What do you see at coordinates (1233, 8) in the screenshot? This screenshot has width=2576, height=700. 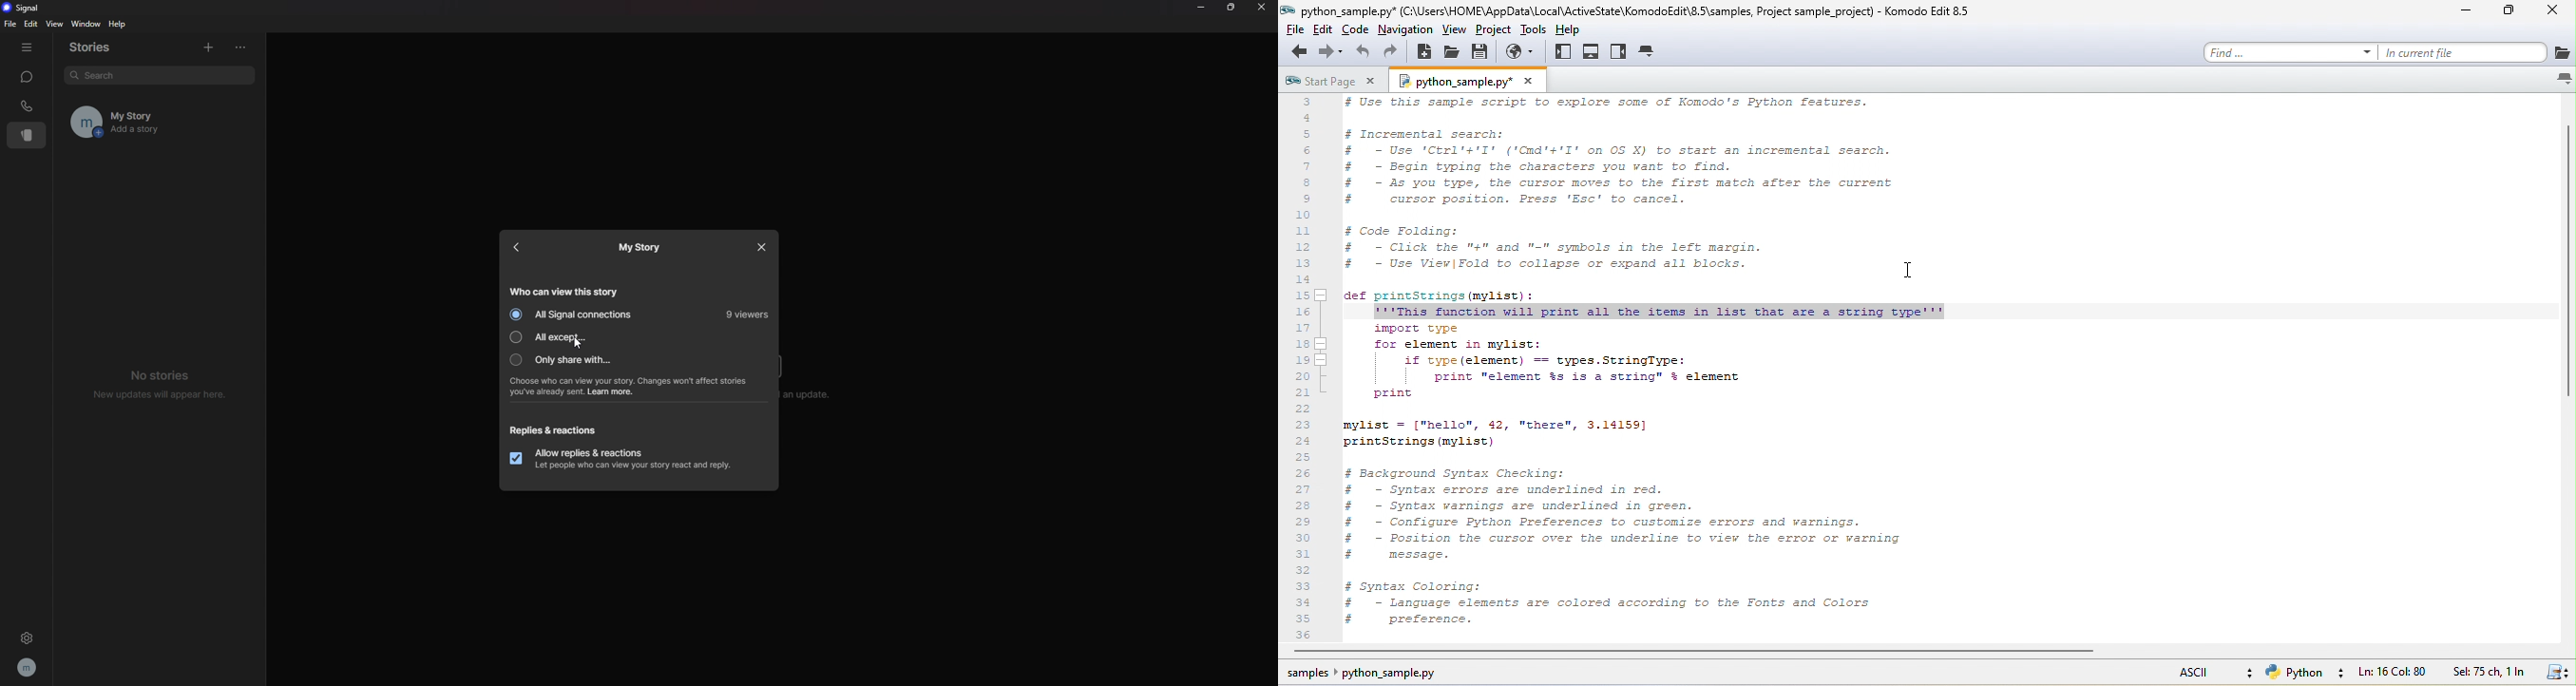 I see `resize` at bounding box center [1233, 8].